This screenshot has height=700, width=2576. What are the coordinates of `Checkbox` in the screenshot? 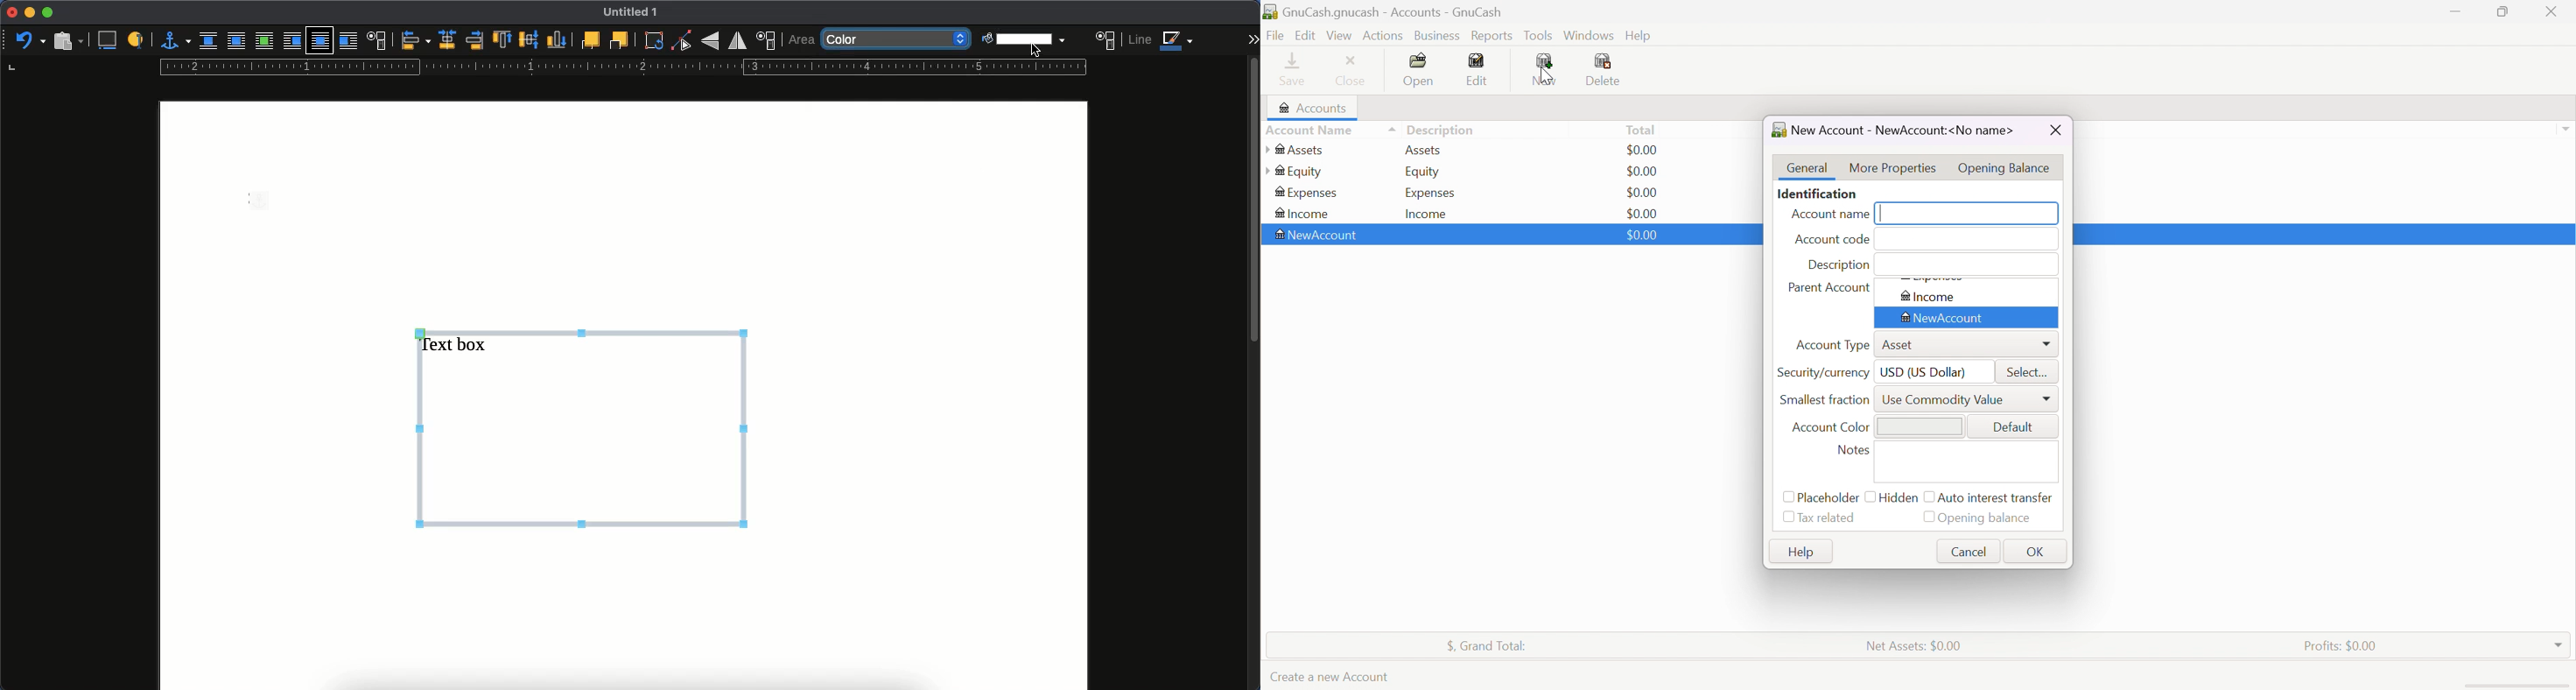 It's located at (1928, 498).